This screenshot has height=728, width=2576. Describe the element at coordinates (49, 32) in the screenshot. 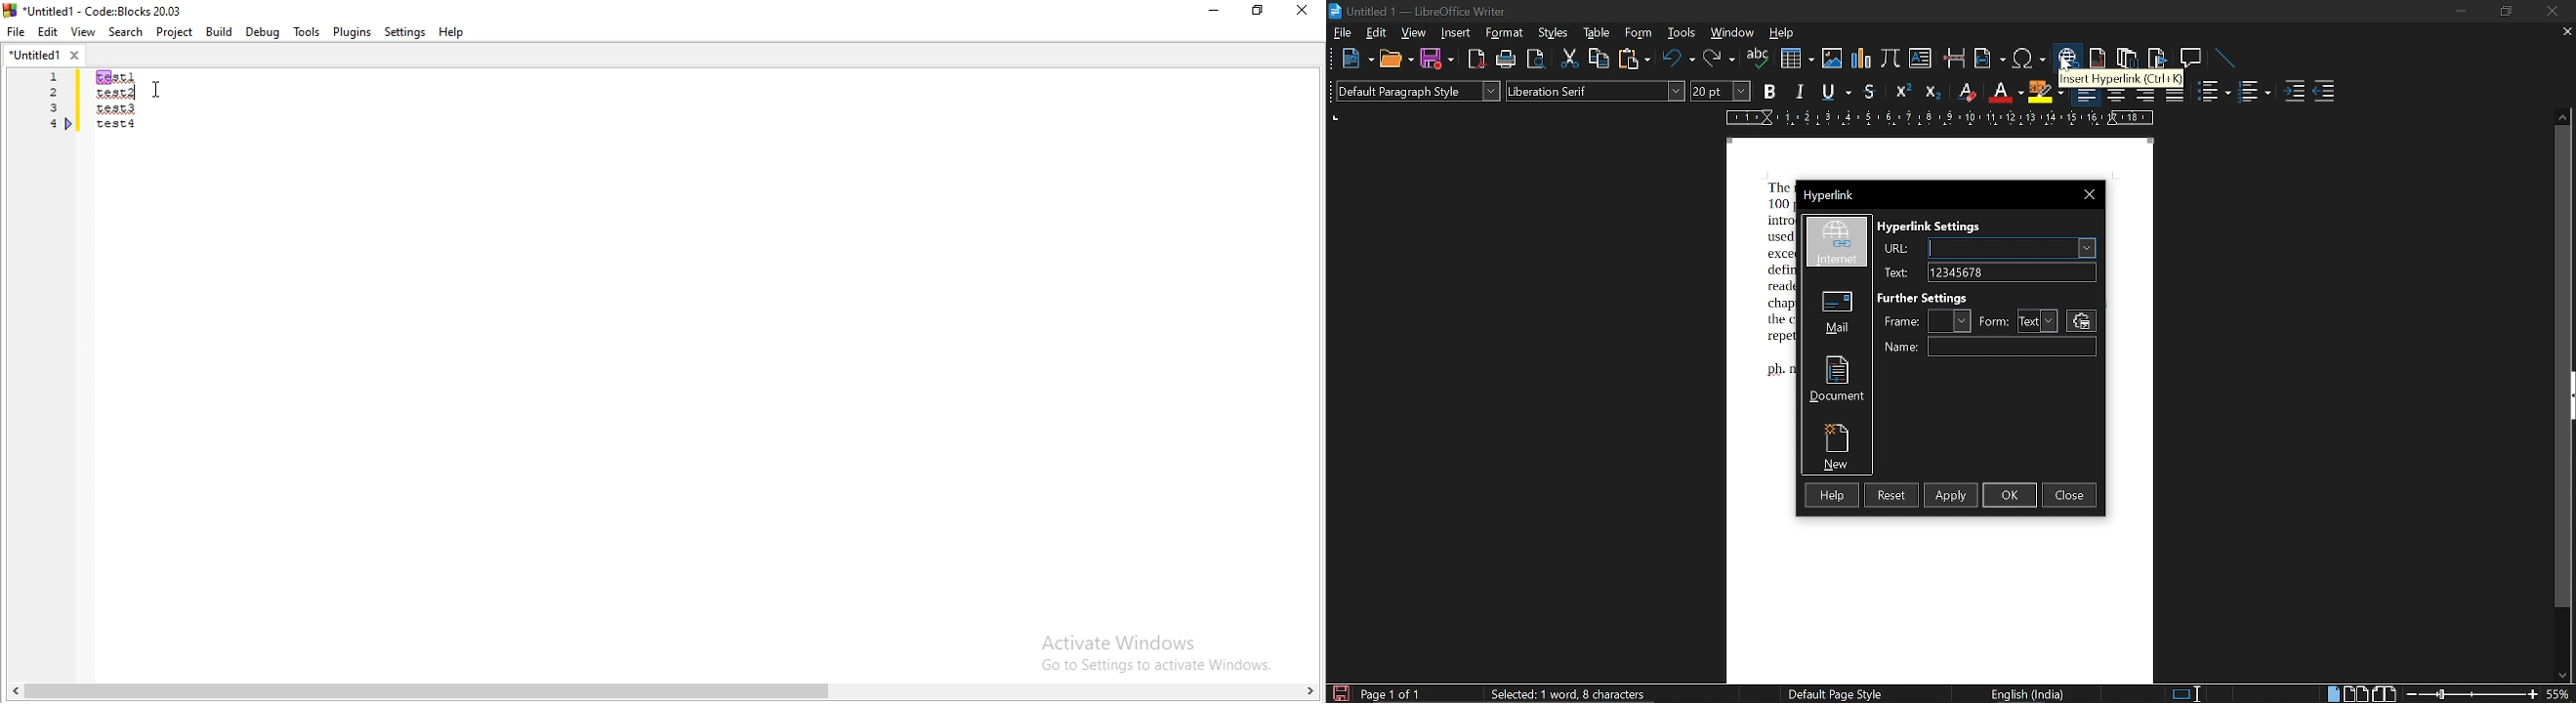

I see `Edit ` at that location.